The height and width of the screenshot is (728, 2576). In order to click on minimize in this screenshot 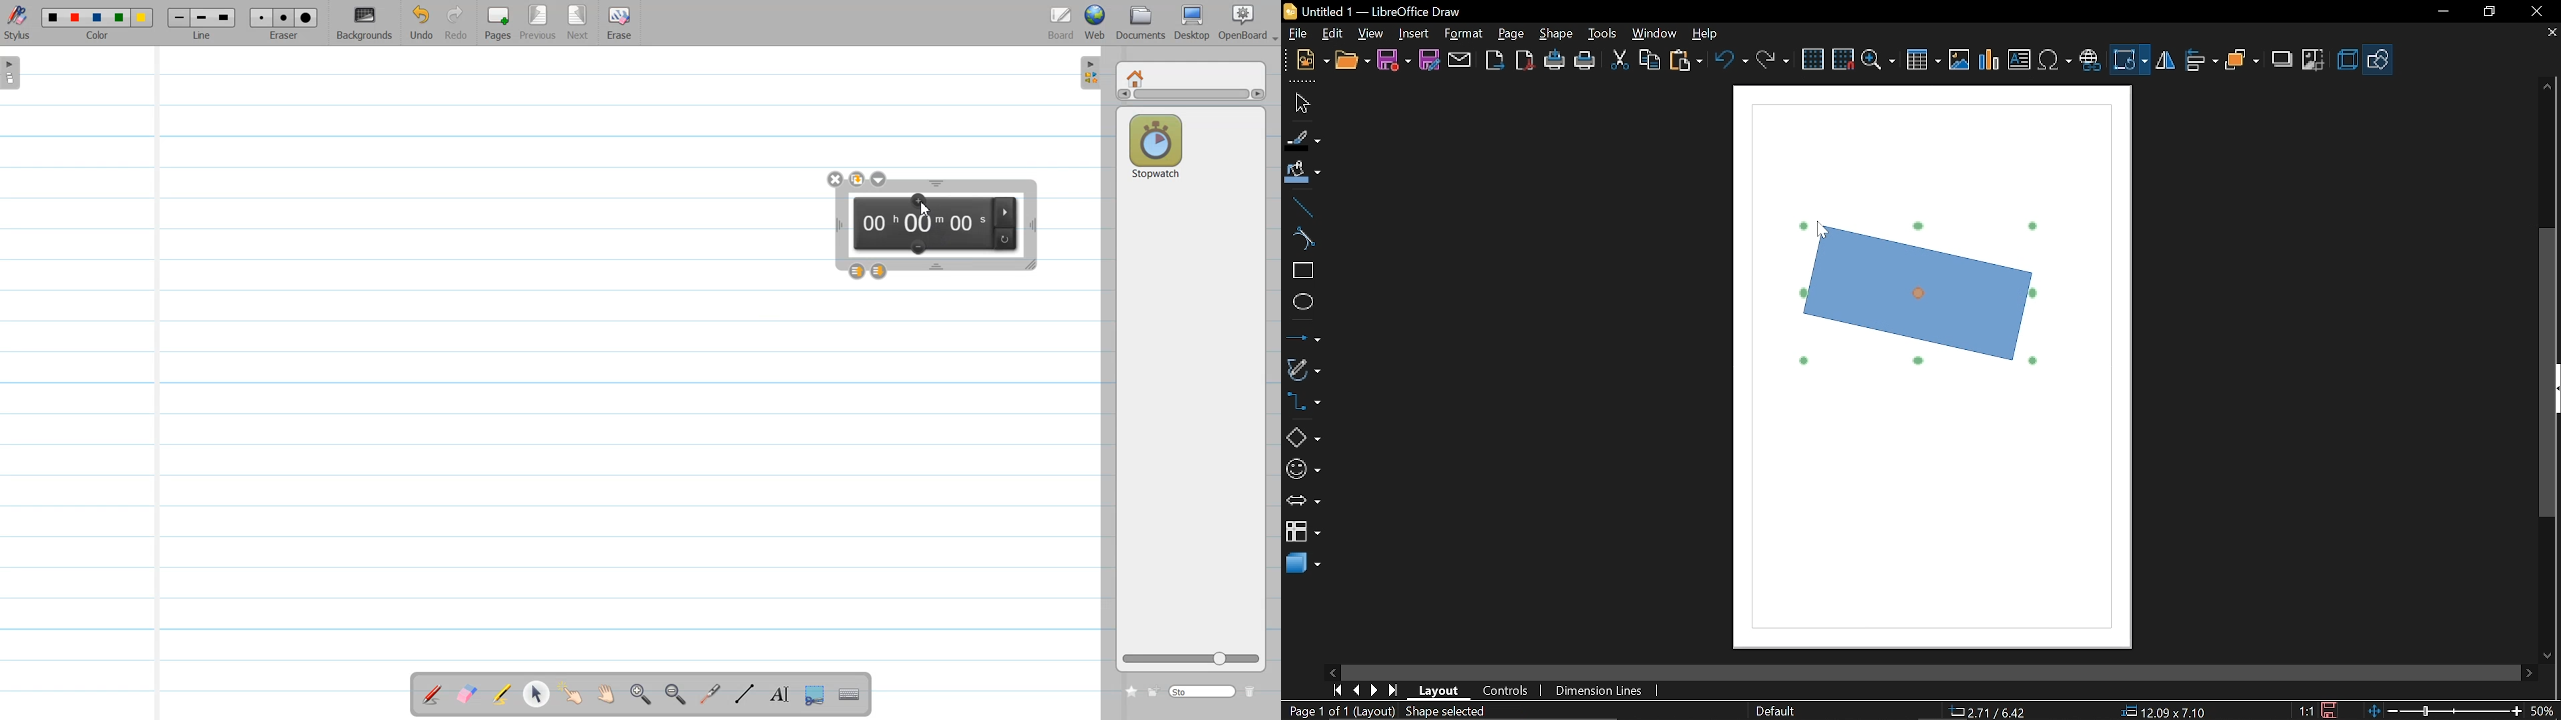, I will do `click(2442, 12)`.